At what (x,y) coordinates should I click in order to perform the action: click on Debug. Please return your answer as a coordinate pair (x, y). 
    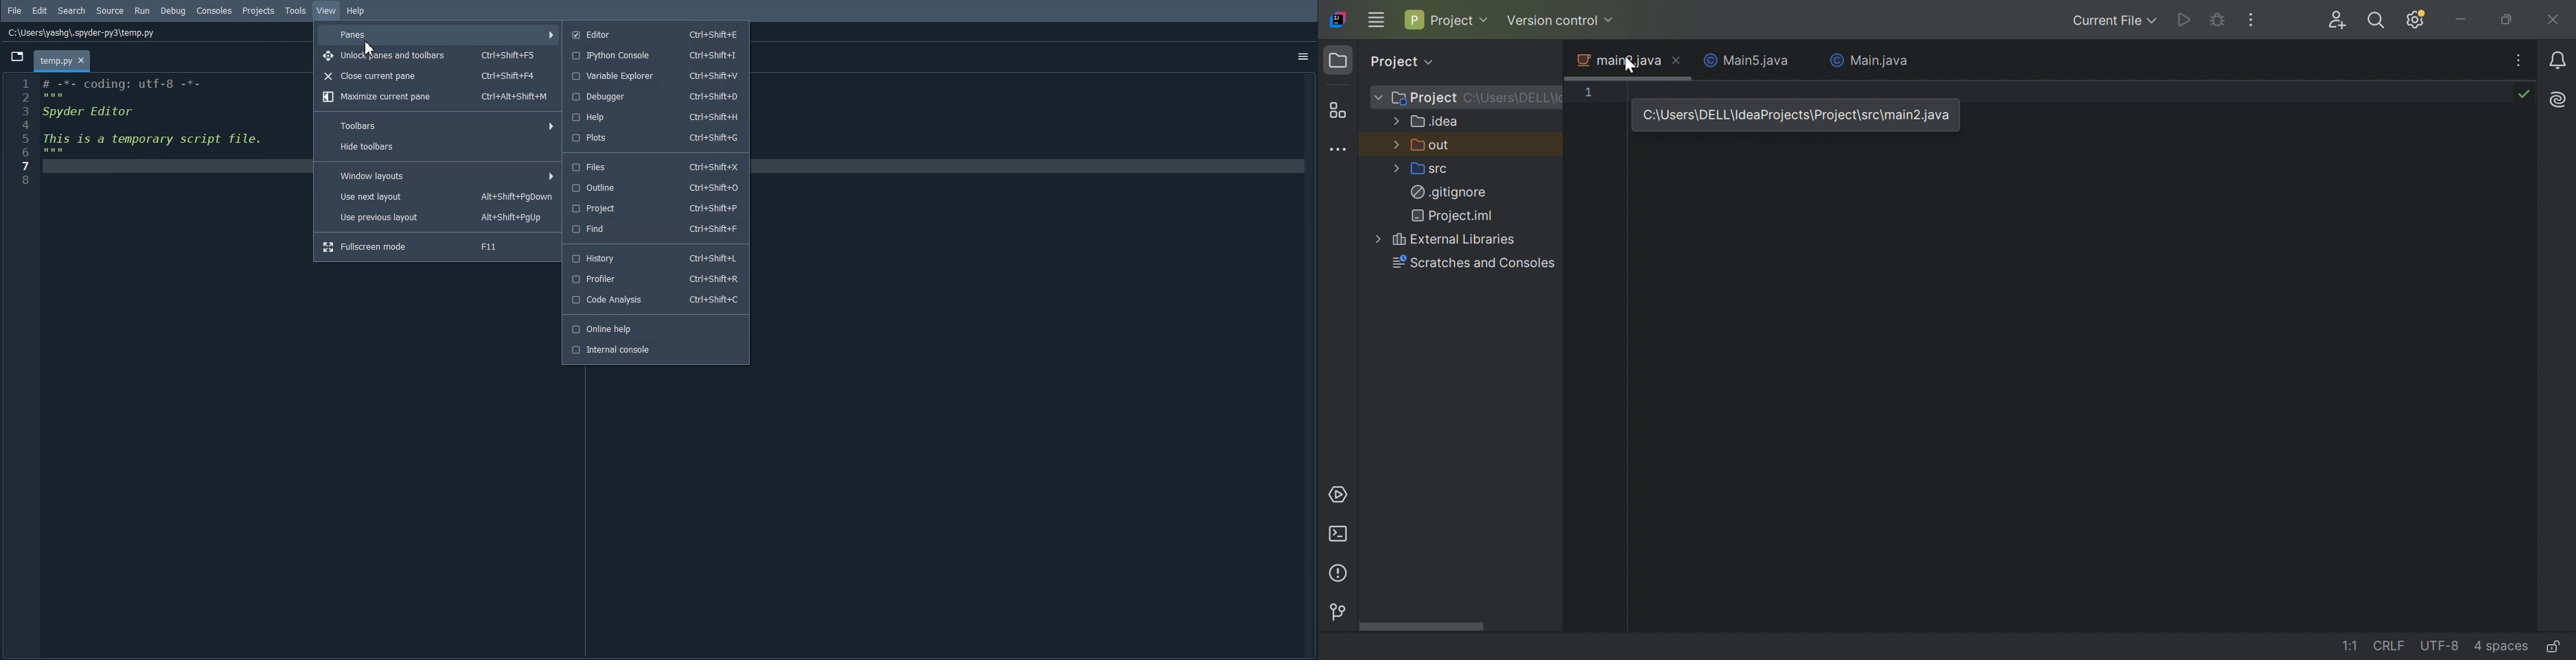
    Looking at the image, I should click on (172, 11).